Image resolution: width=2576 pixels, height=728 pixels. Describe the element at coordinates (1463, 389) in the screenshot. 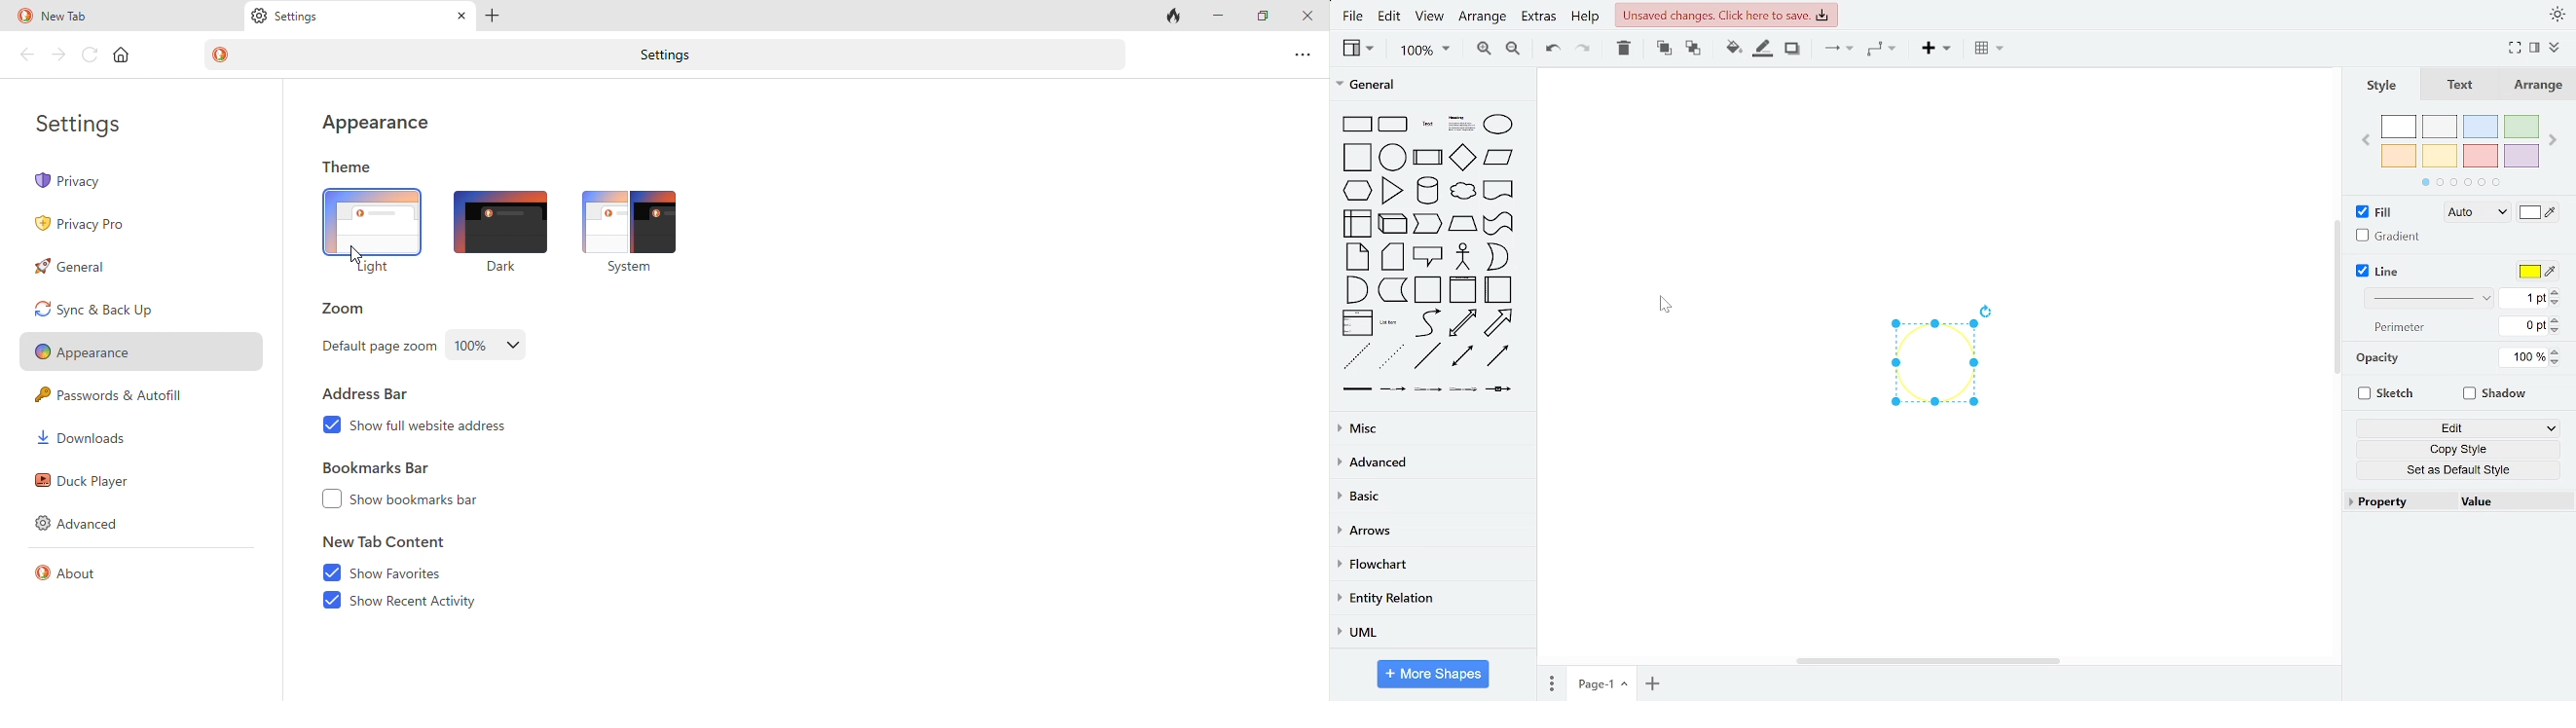

I see `link 3 label` at that location.